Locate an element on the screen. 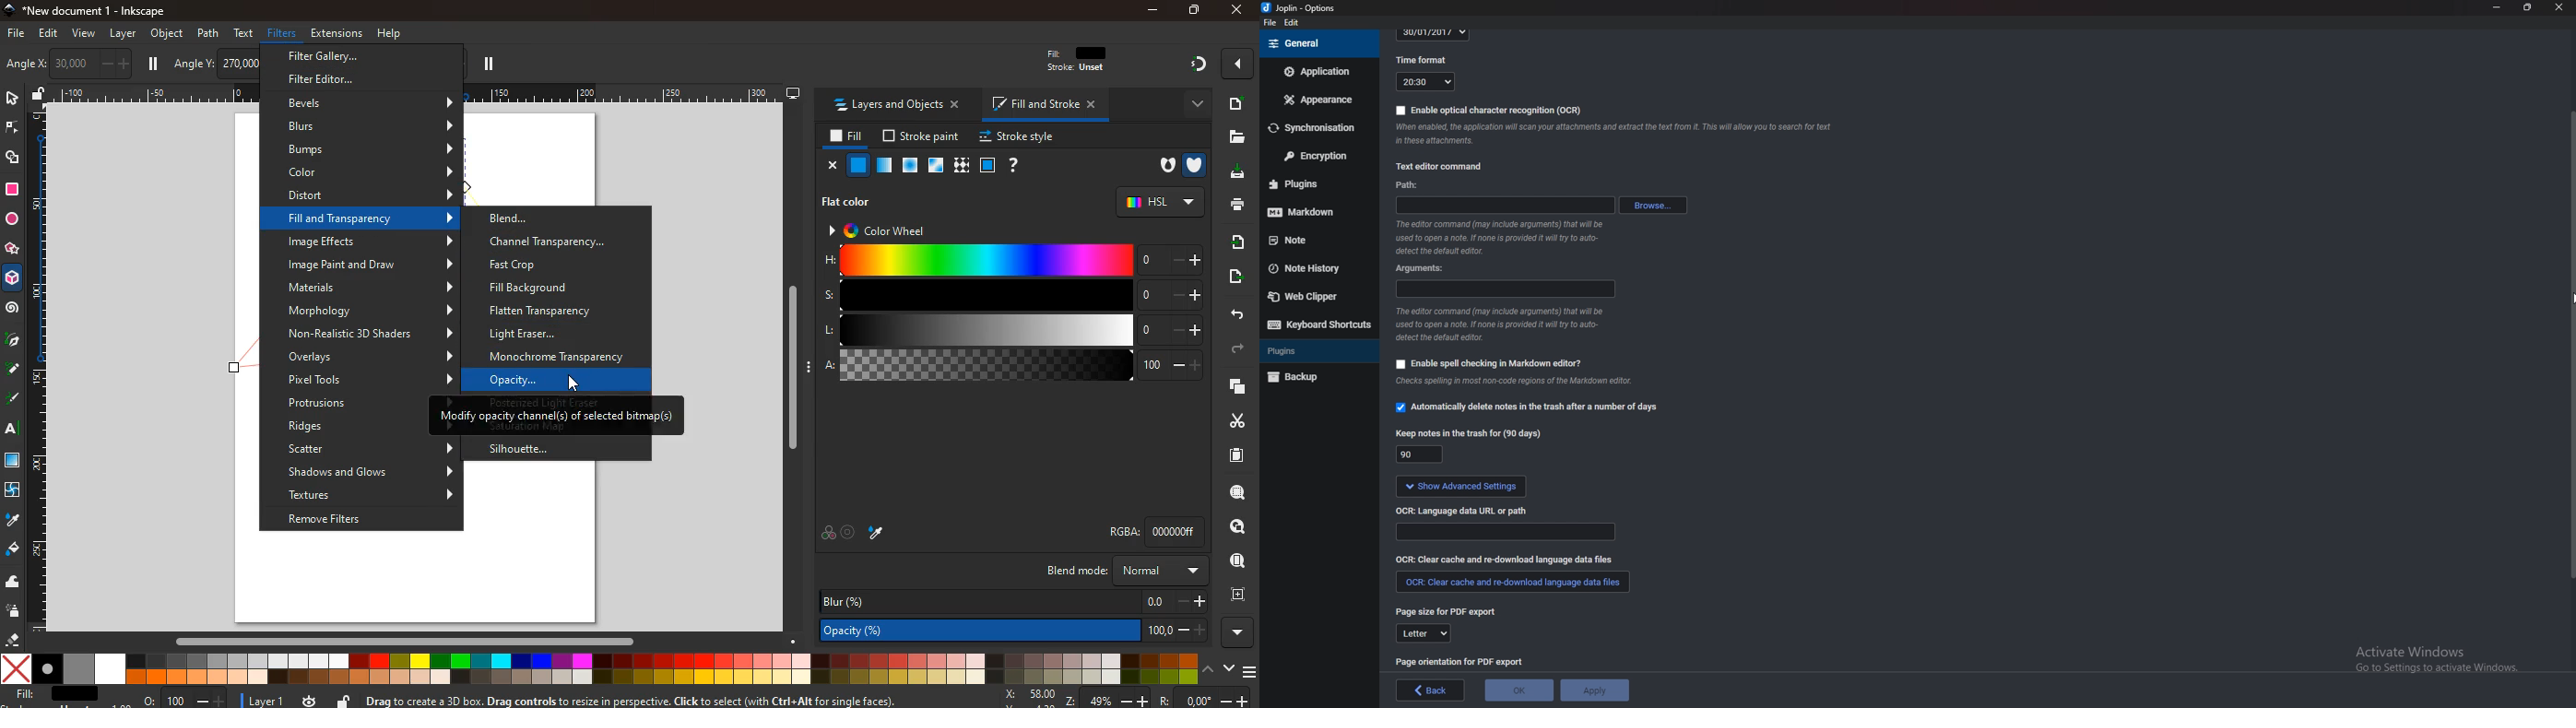 This screenshot has width=2576, height=728. activate windows is located at coordinates (2436, 666).